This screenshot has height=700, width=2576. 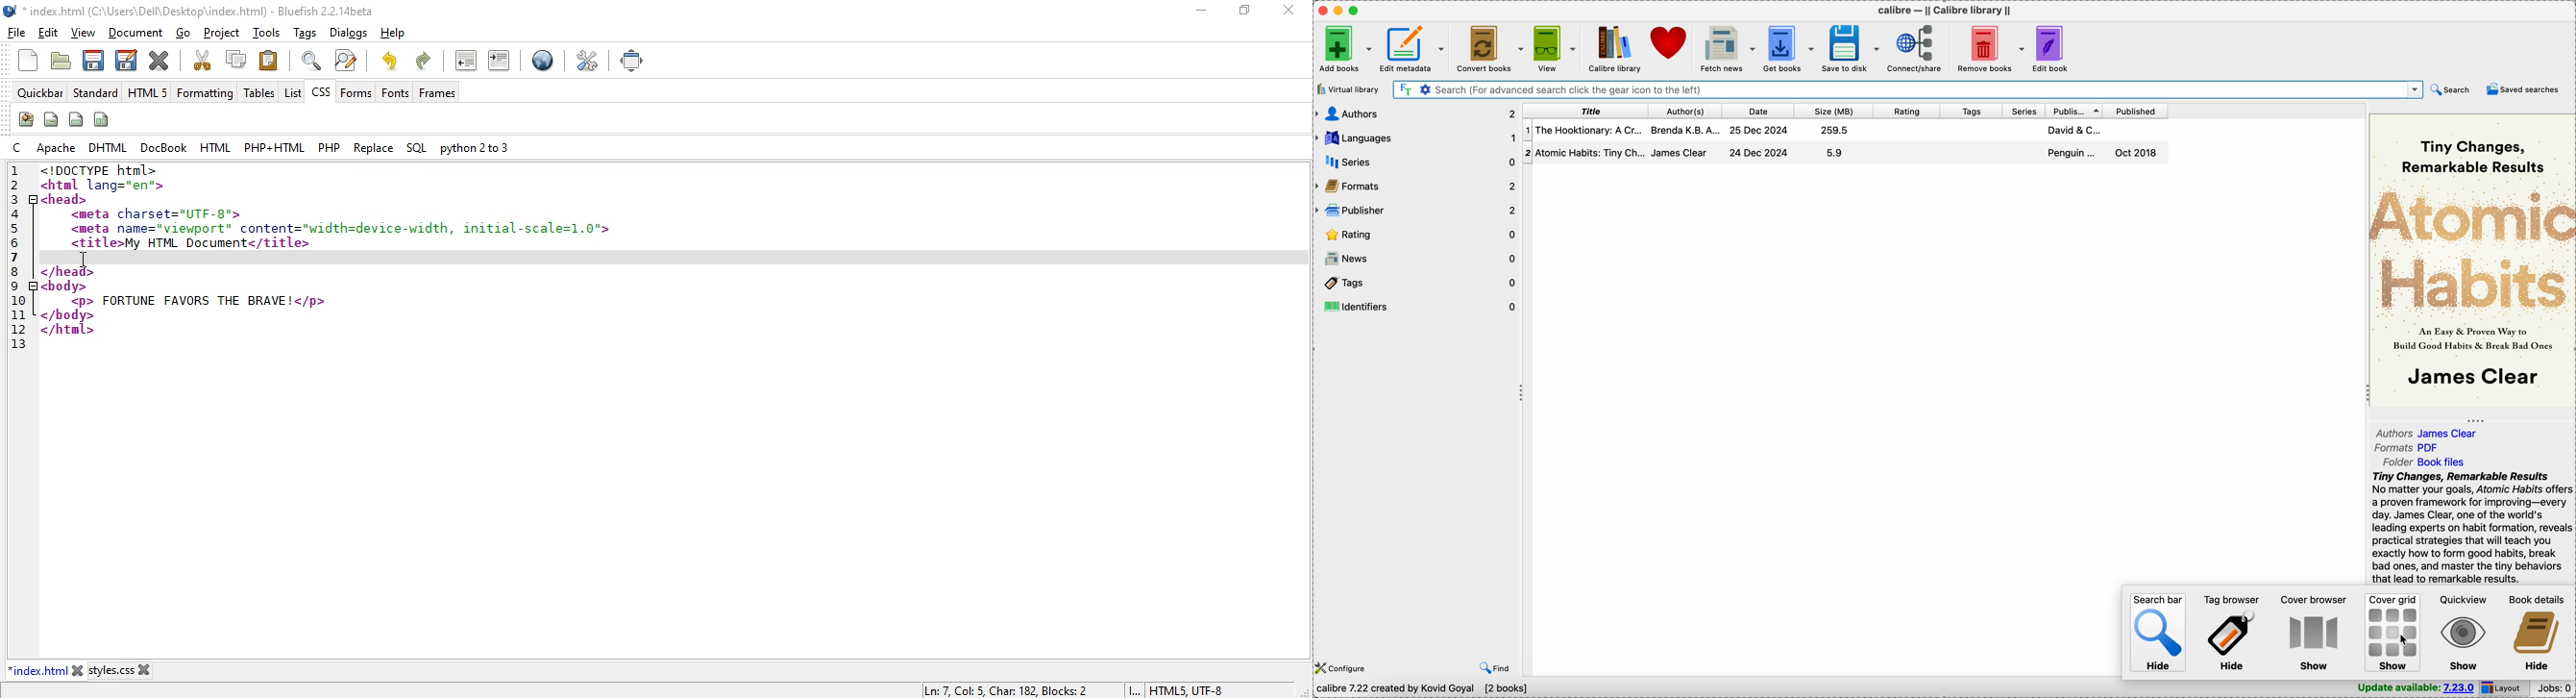 I want to click on php, so click(x=328, y=147).